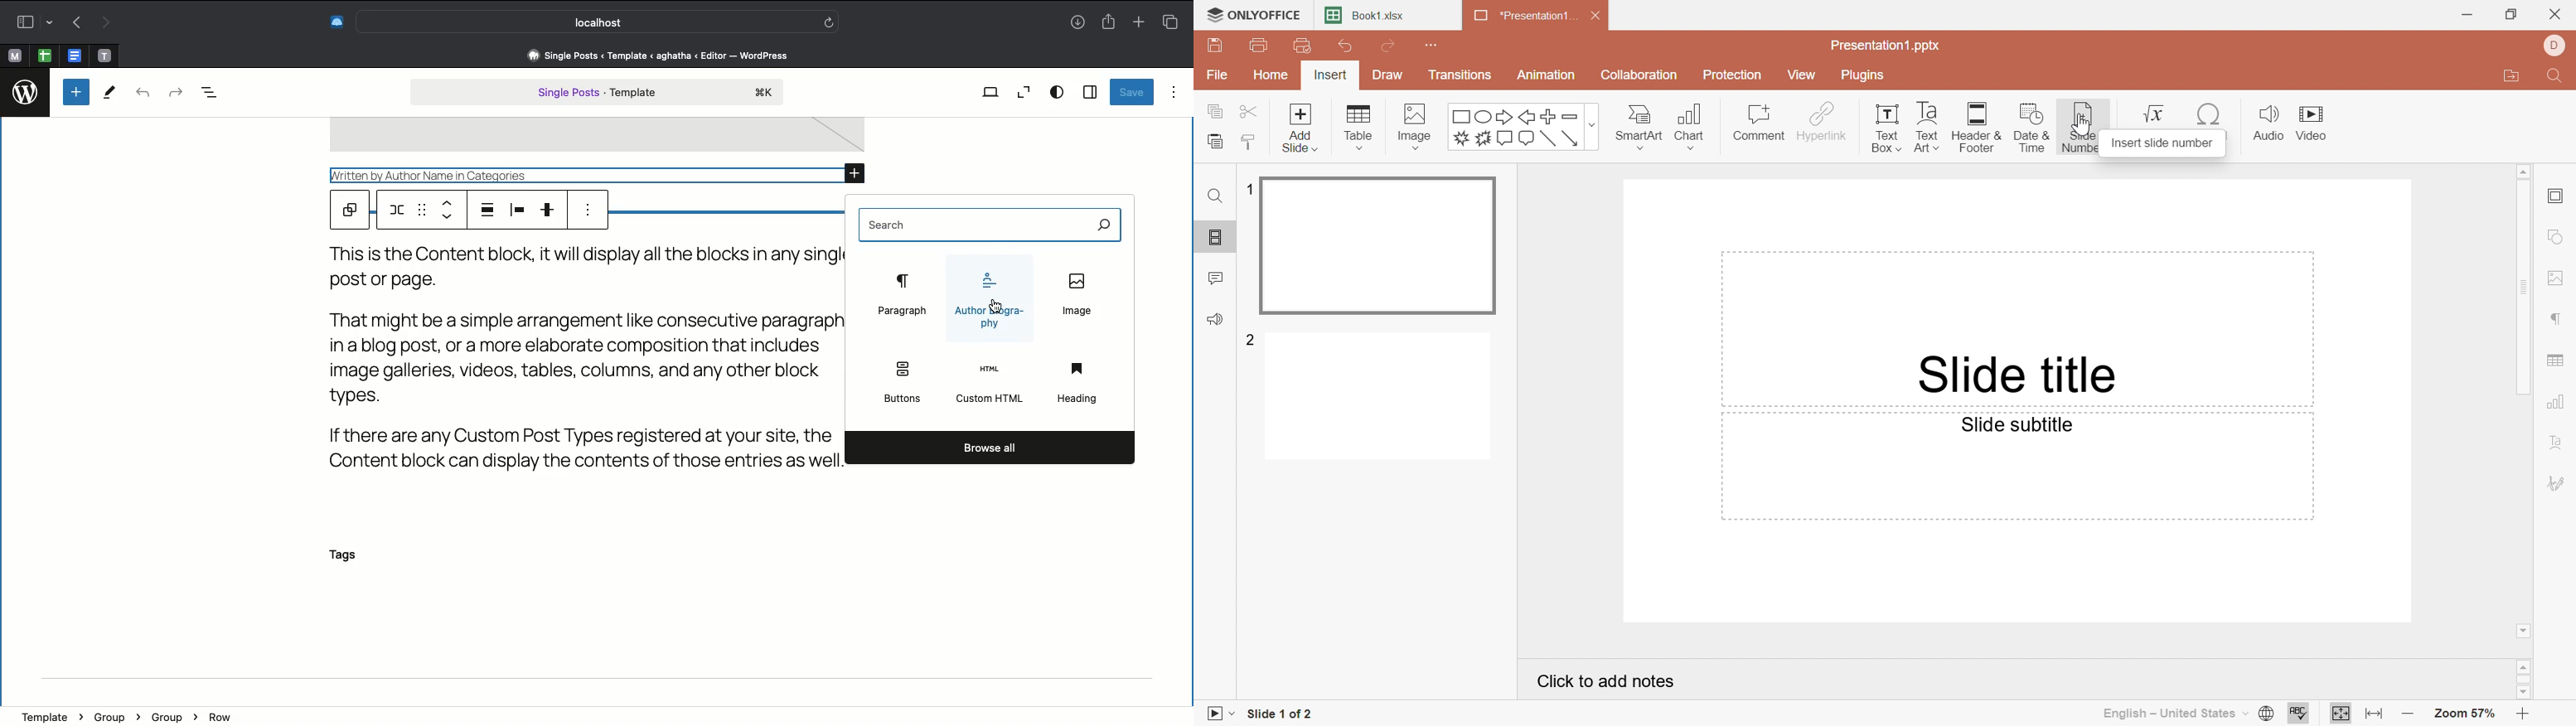  Describe the element at coordinates (1300, 127) in the screenshot. I see `Add Slide` at that location.